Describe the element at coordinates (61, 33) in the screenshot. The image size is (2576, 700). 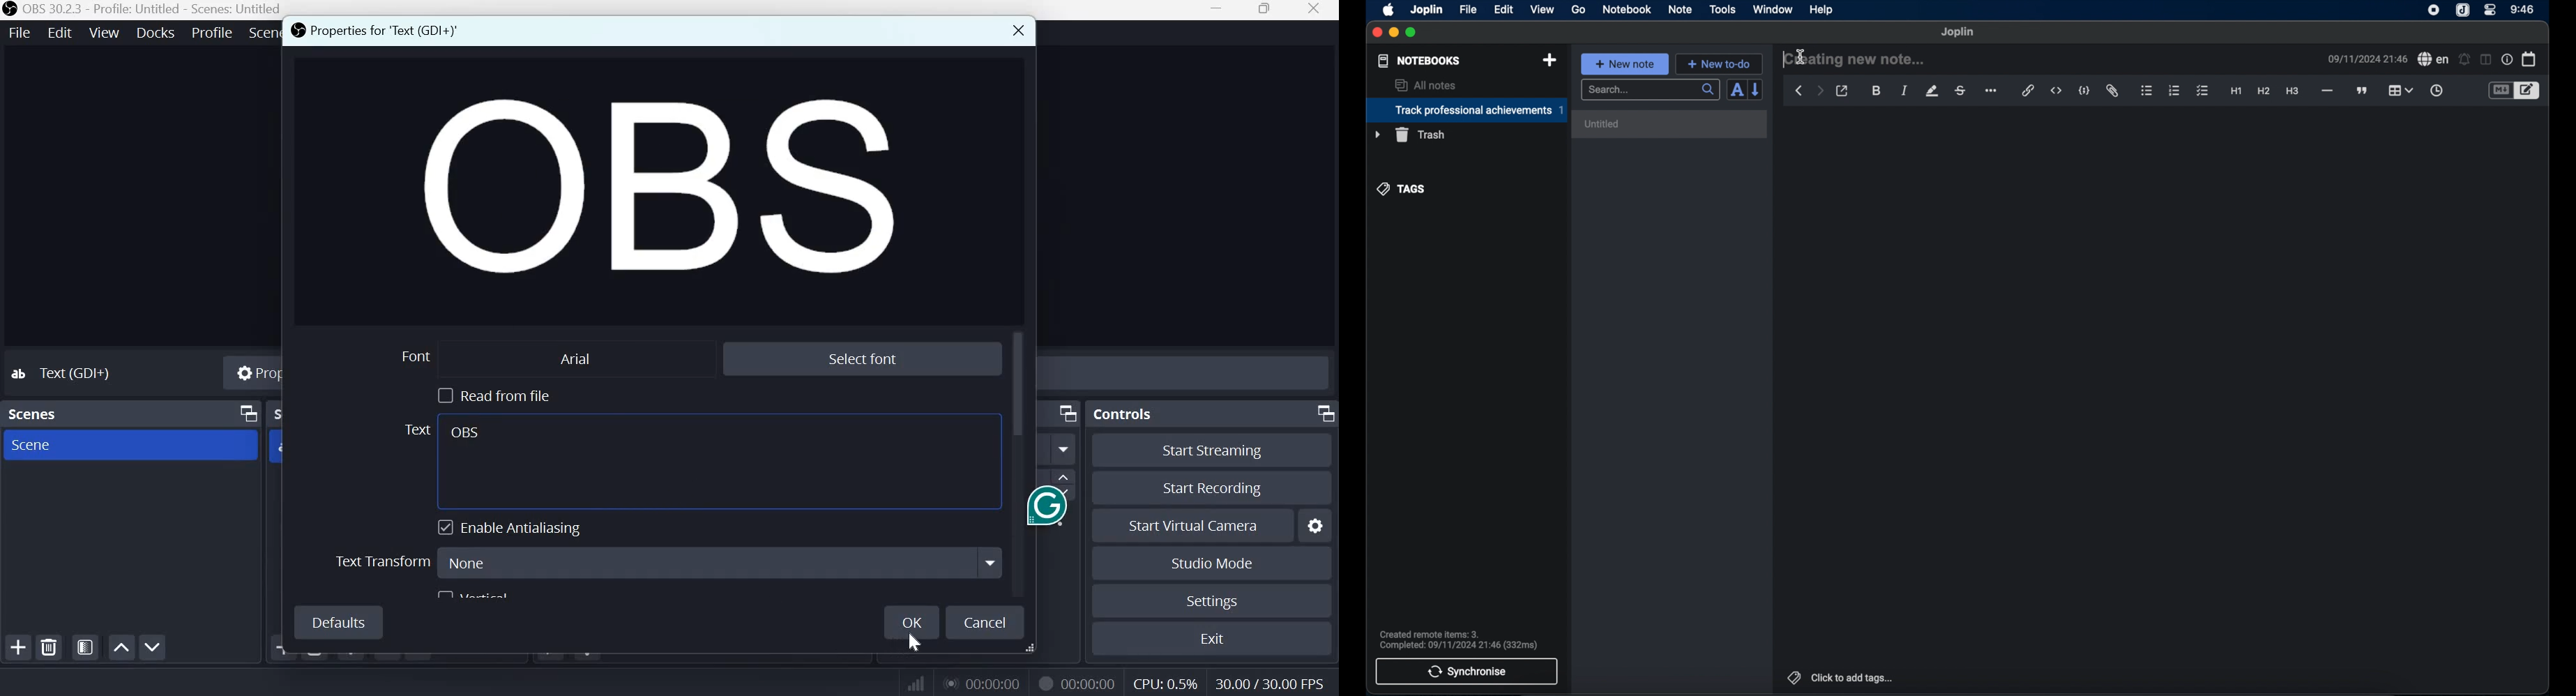
I see `Edit` at that location.